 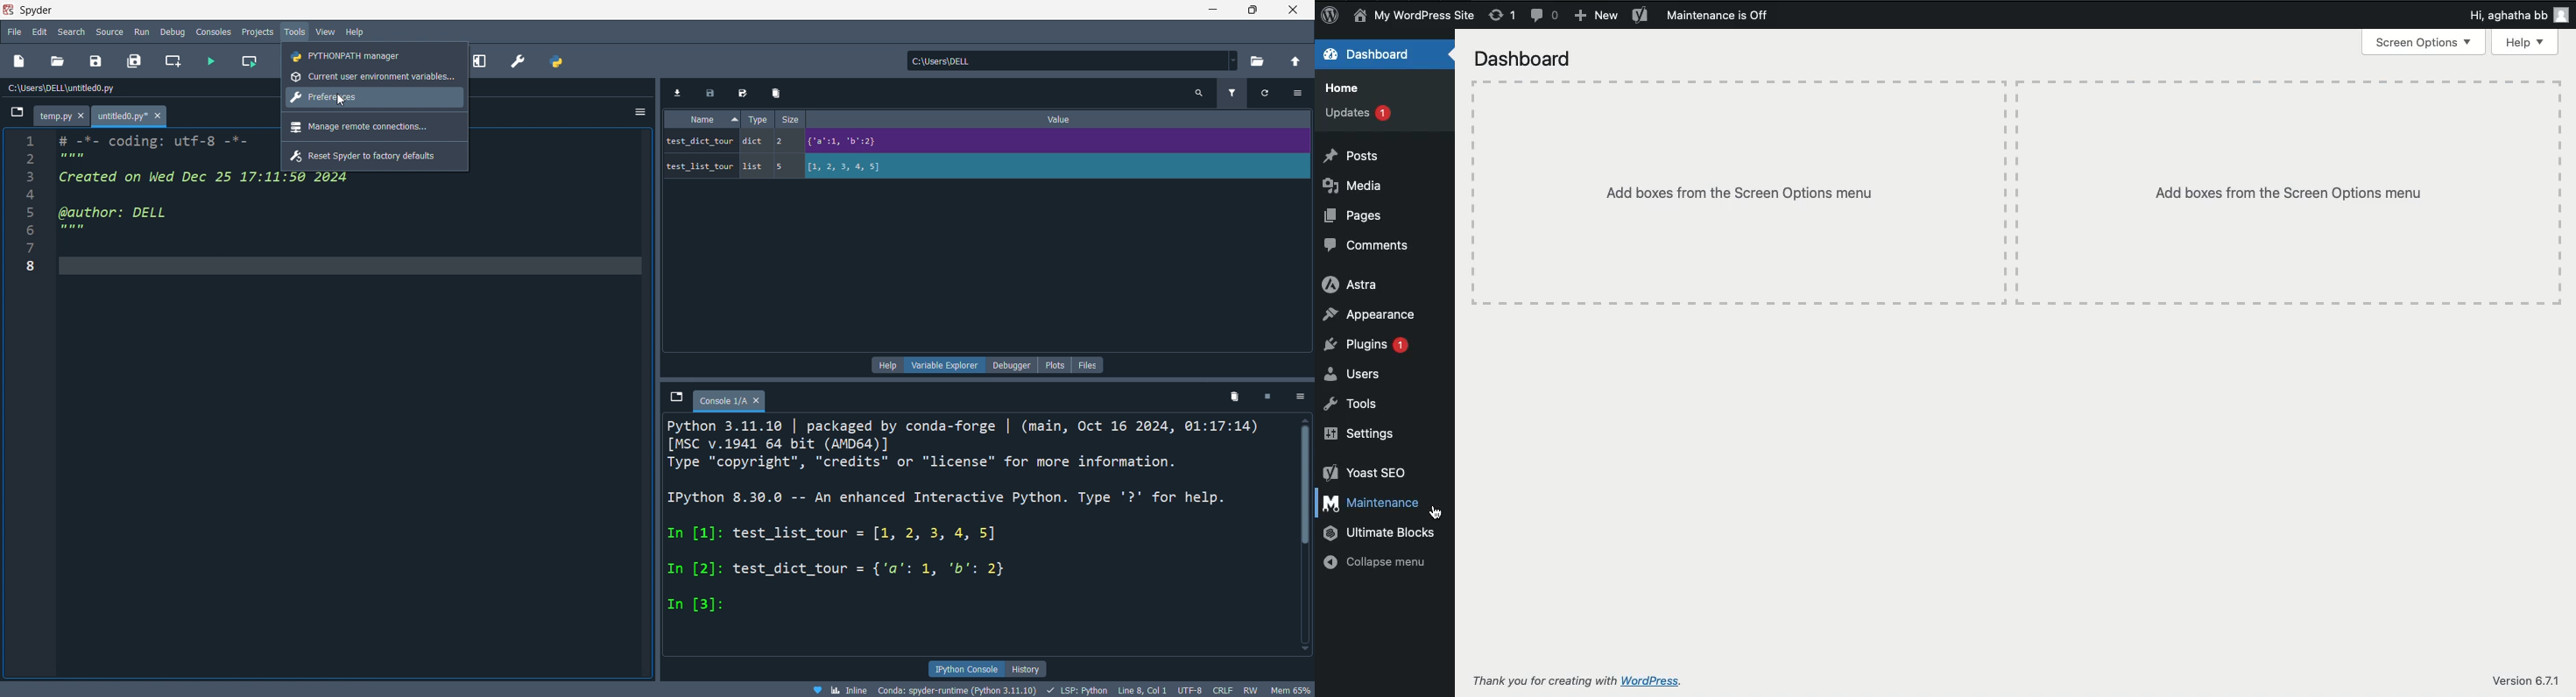 What do you see at coordinates (1031, 668) in the screenshot?
I see `history` at bounding box center [1031, 668].